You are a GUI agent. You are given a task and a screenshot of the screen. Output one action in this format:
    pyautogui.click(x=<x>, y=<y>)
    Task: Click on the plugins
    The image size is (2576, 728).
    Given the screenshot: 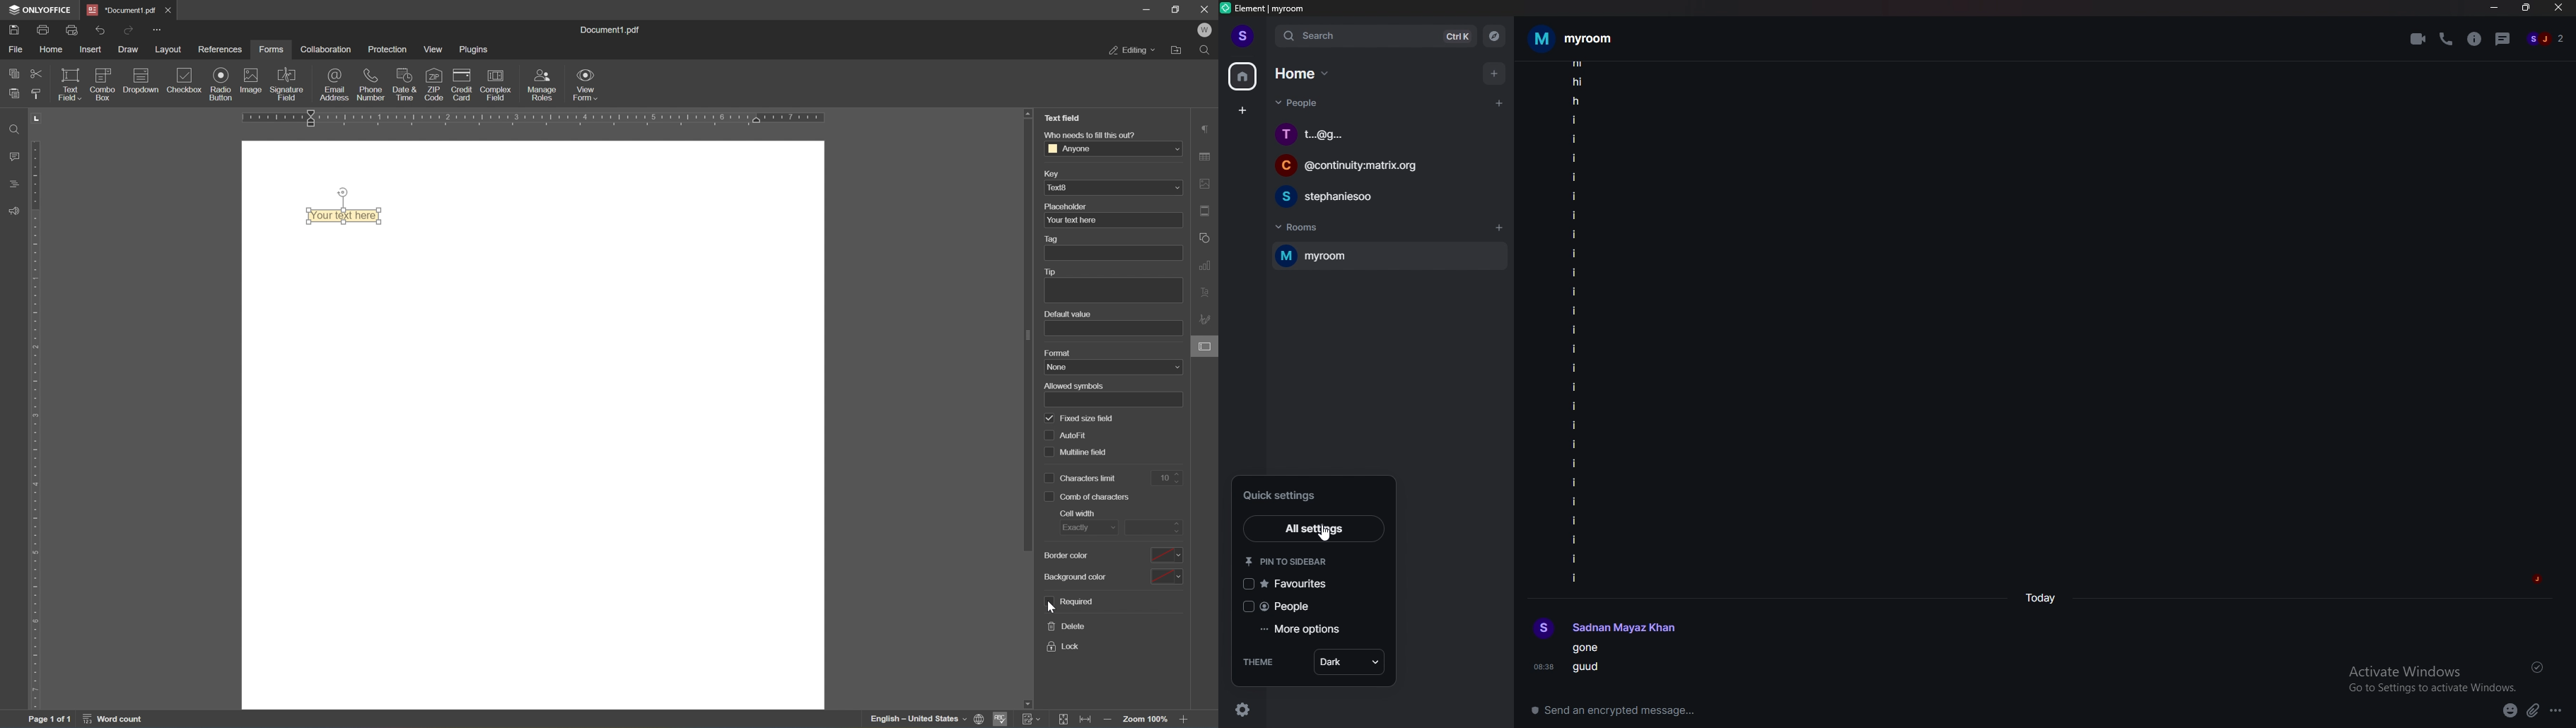 What is the action you would take?
    pyautogui.click(x=474, y=49)
    